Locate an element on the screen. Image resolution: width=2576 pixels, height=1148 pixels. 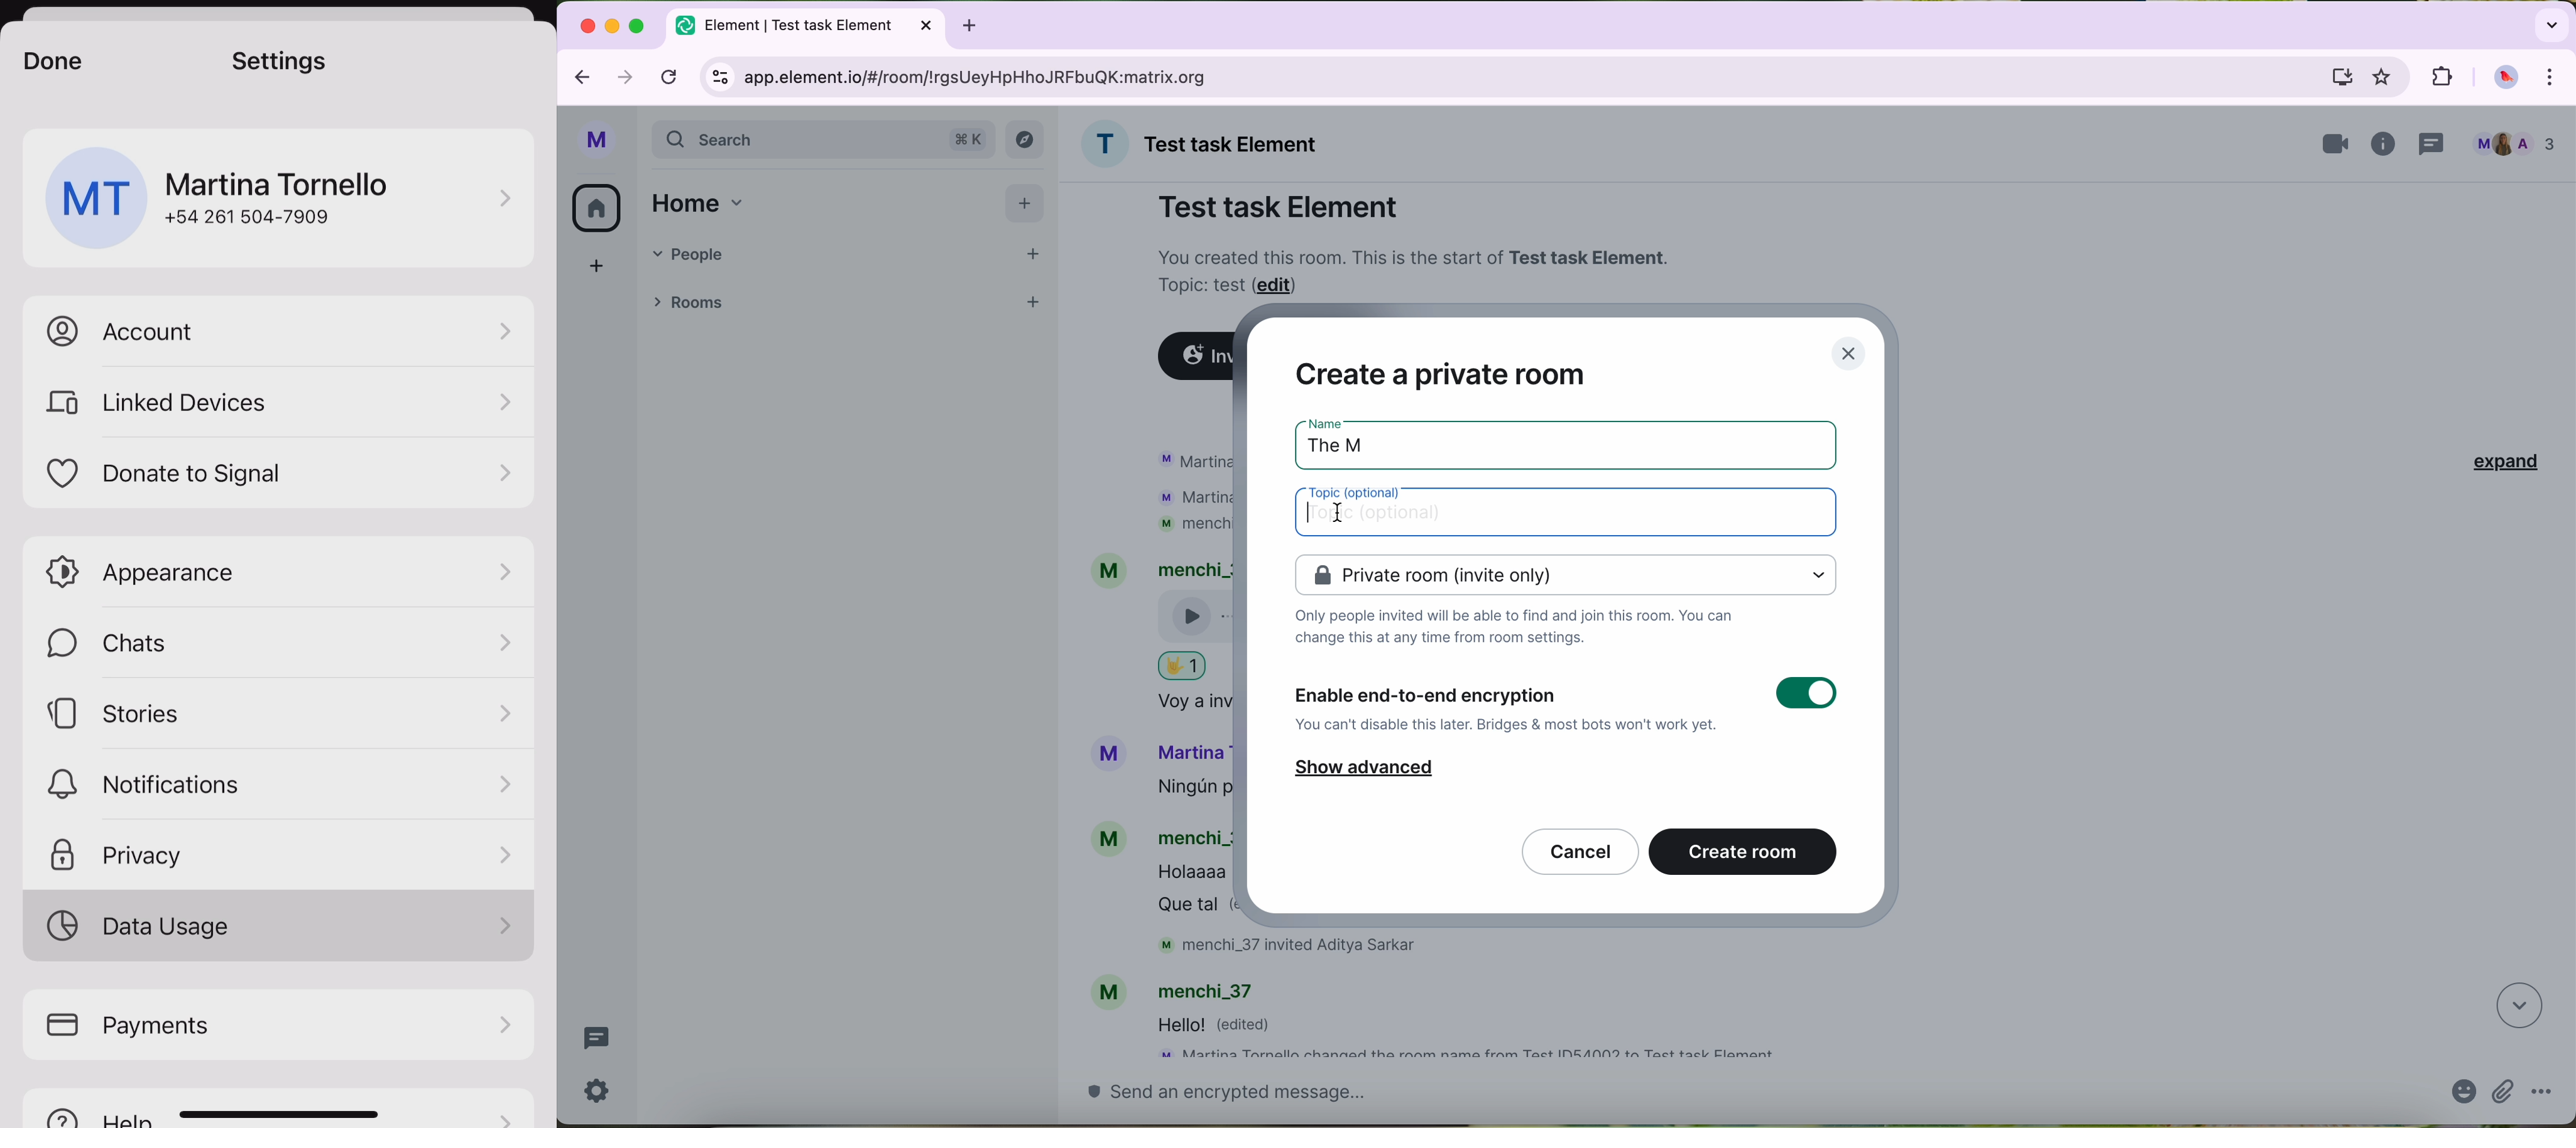
Test task Element is located at coordinates (1278, 206).